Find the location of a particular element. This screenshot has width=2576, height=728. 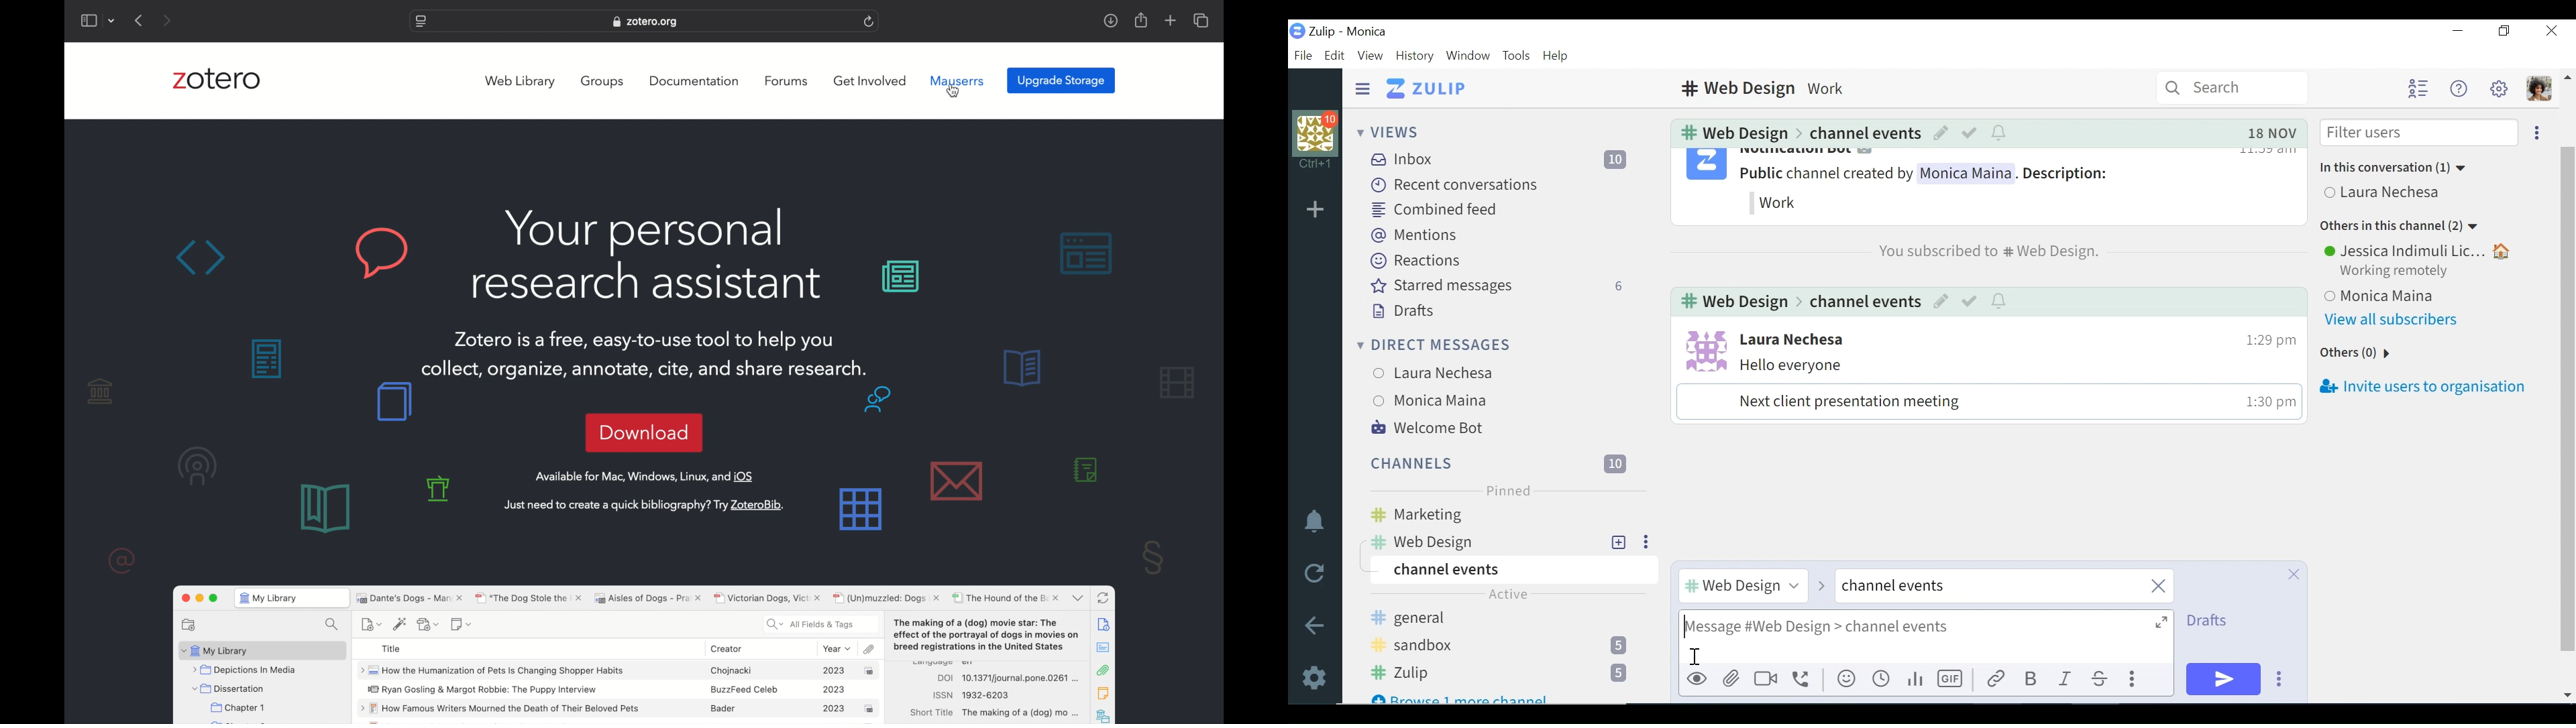

Direct Messages menu is located at coordinates (1434, 343).